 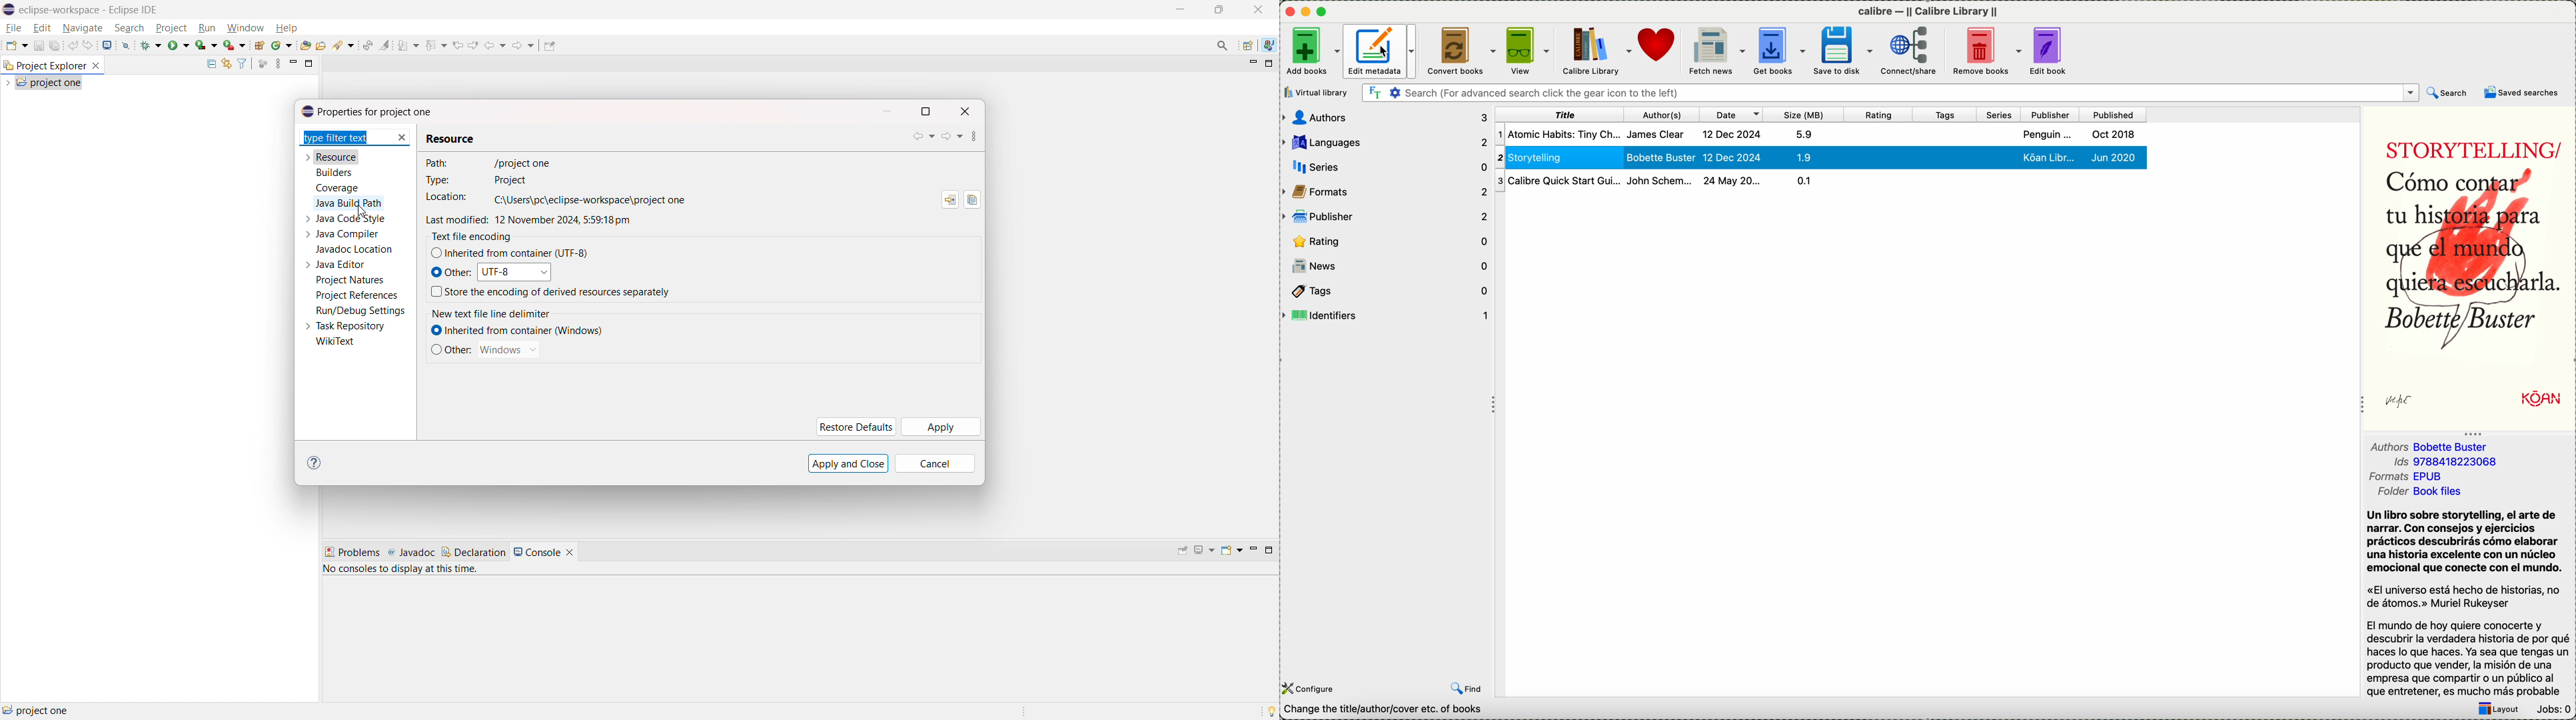 I want to click on series, so click(x=2001, y=116).